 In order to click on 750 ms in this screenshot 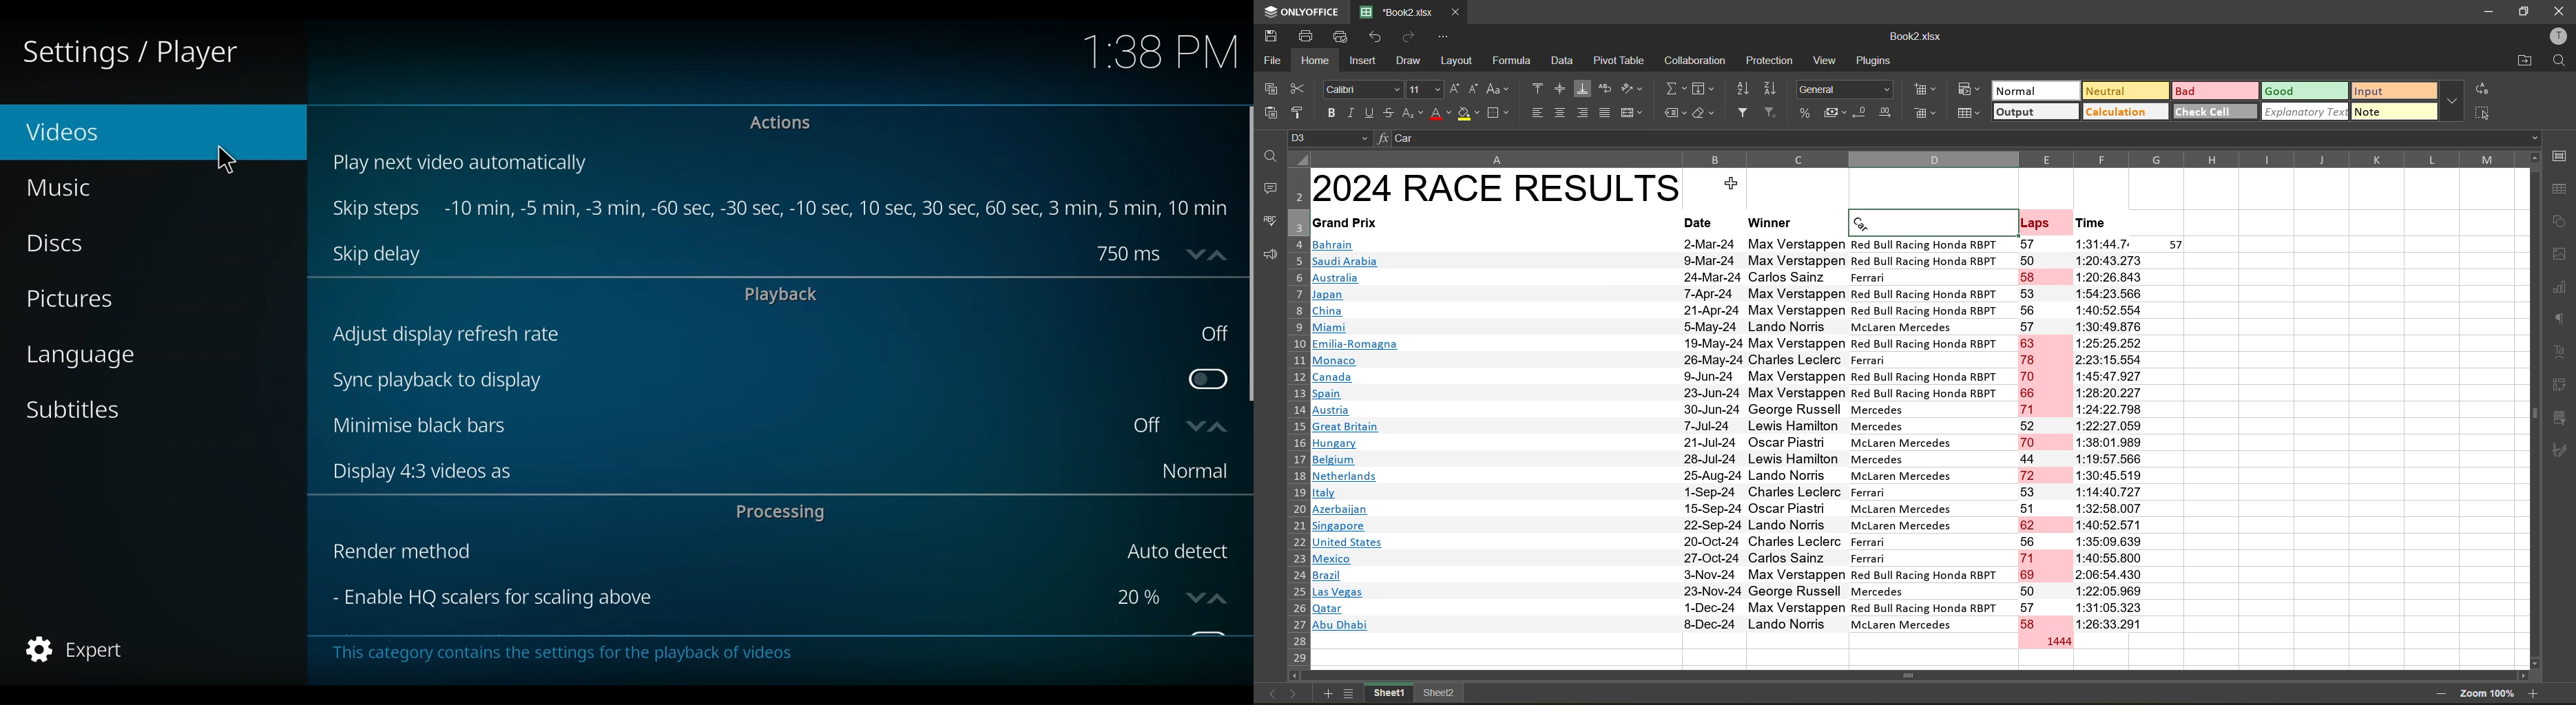, I will do `click(1127, 254)`.